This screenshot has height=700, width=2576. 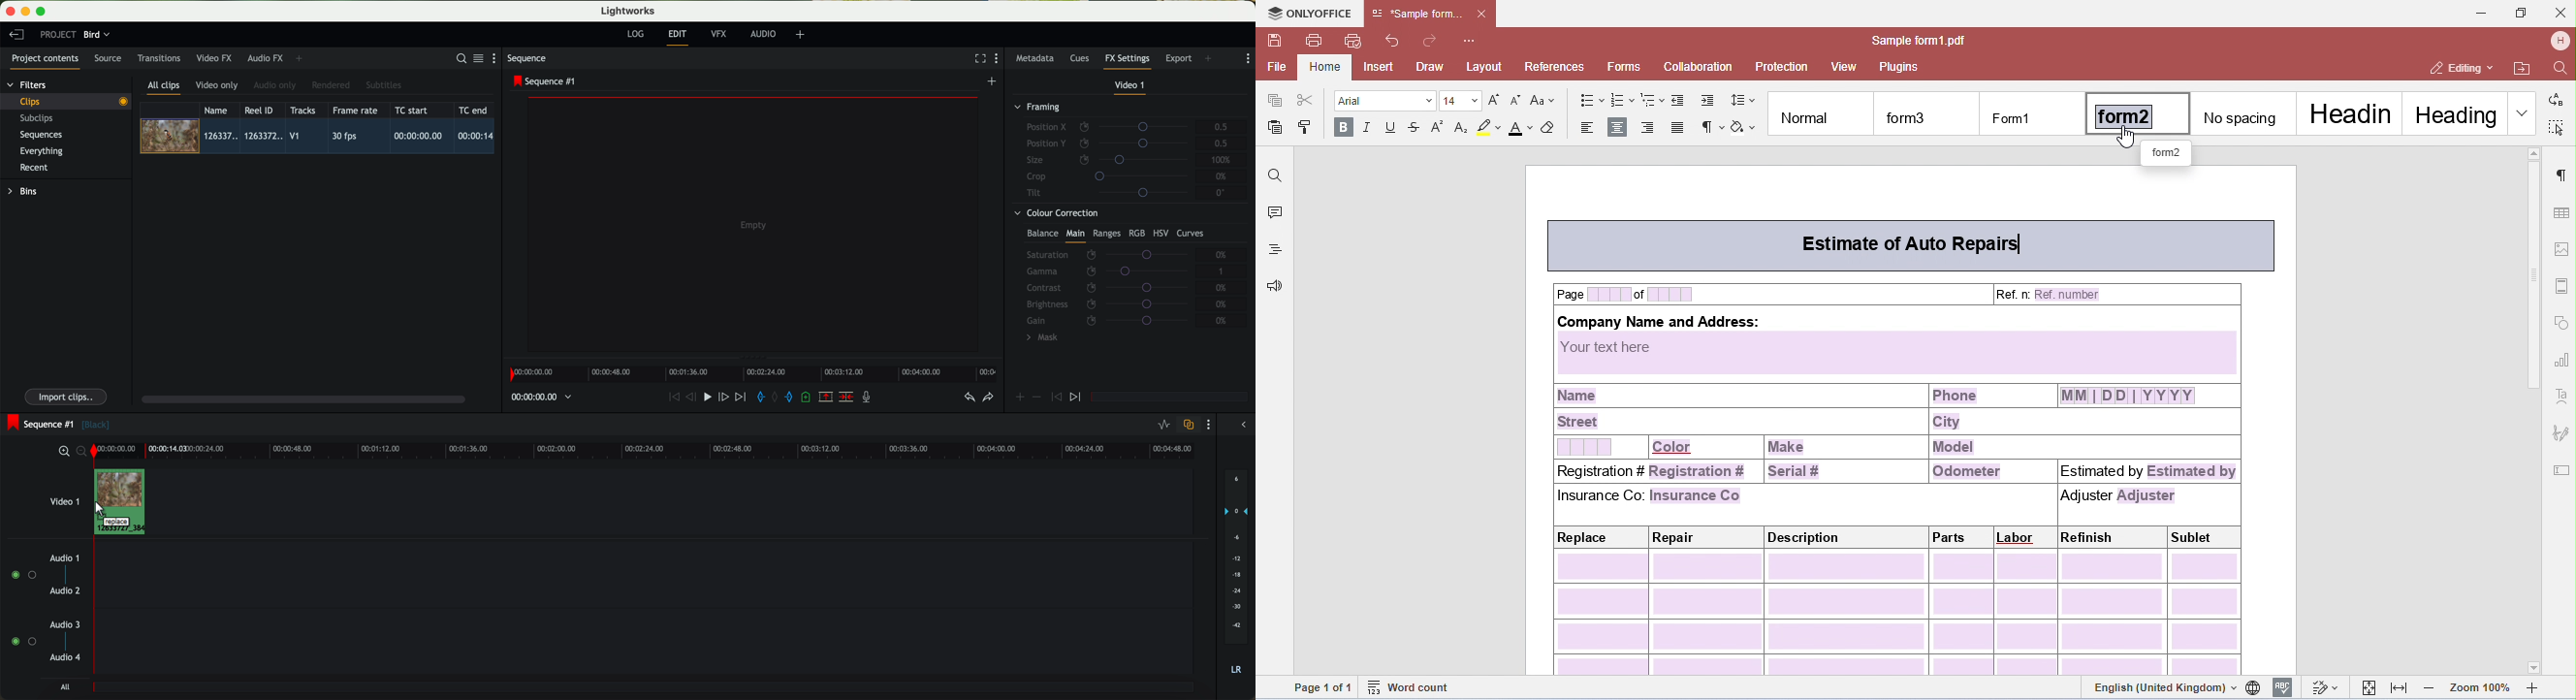 What do you see at coordinates (1212, 59) in the screenshot?
I see `add panel` at bounding box center [1212, 59].